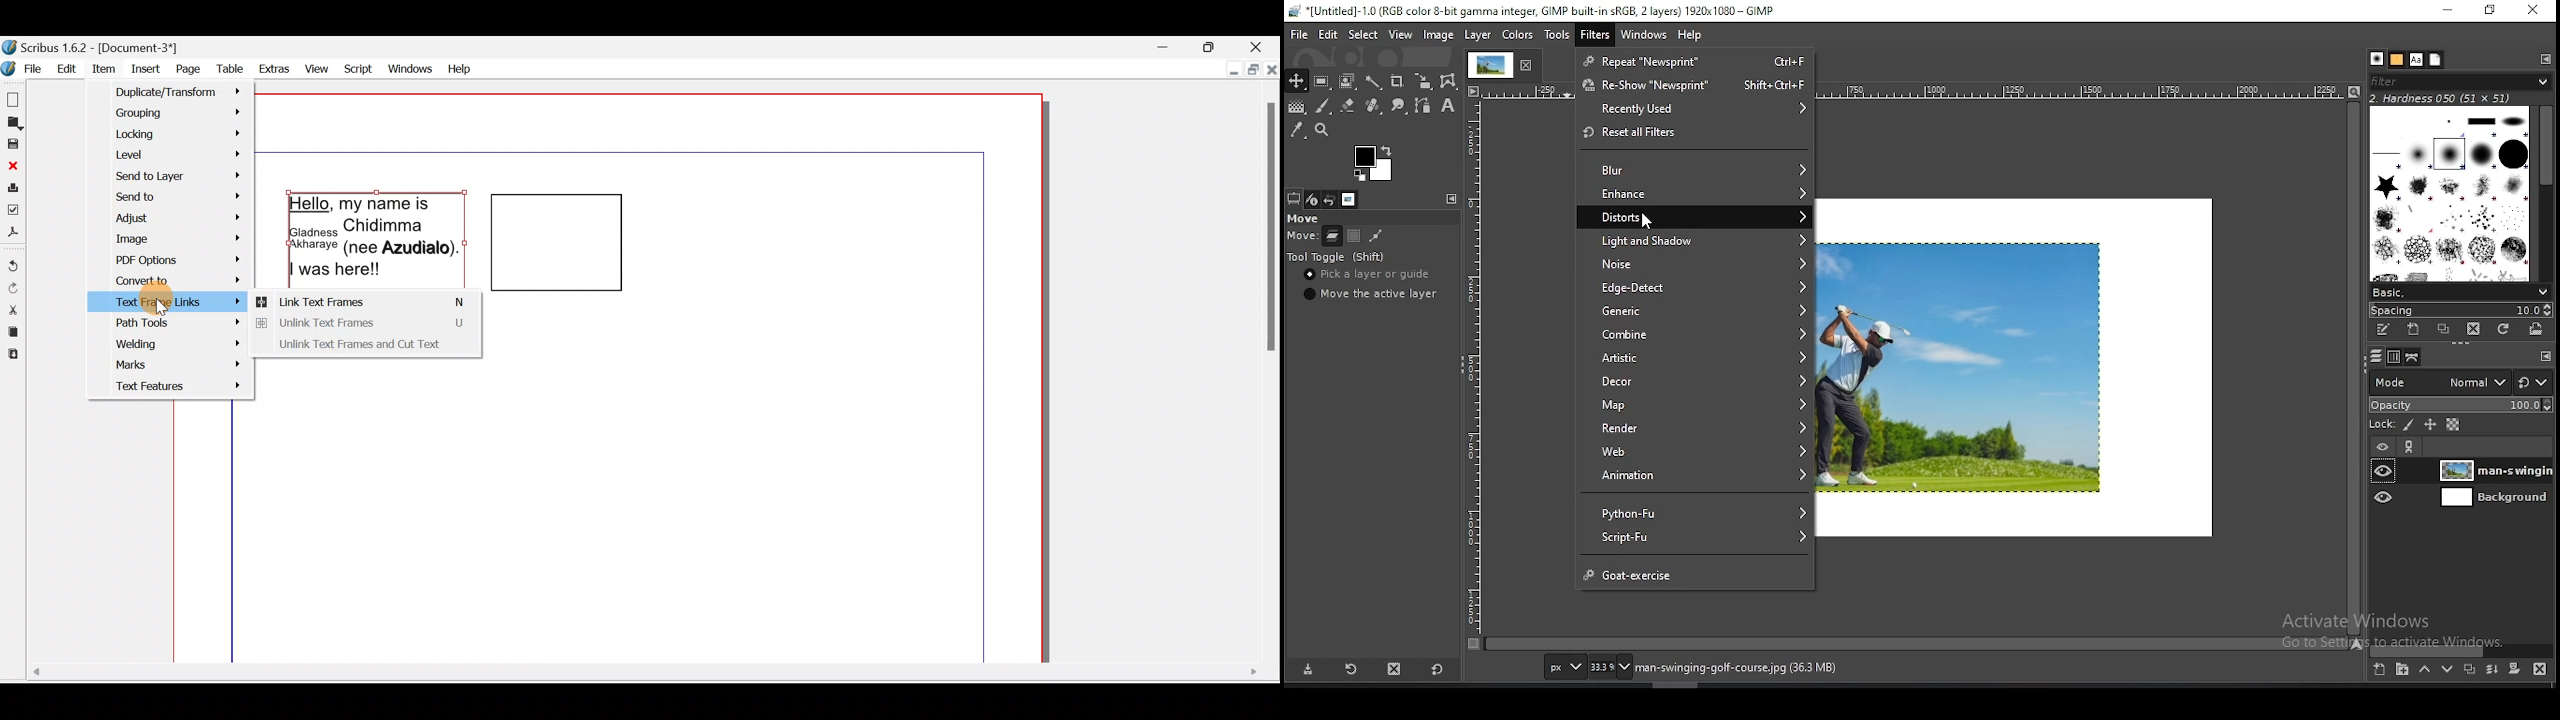 The height and width of the screenshot is (728, 2576). Describe the element at coordinates (370, 348) in the screenshot. I see `Unlink text frames and cut text` at that location.